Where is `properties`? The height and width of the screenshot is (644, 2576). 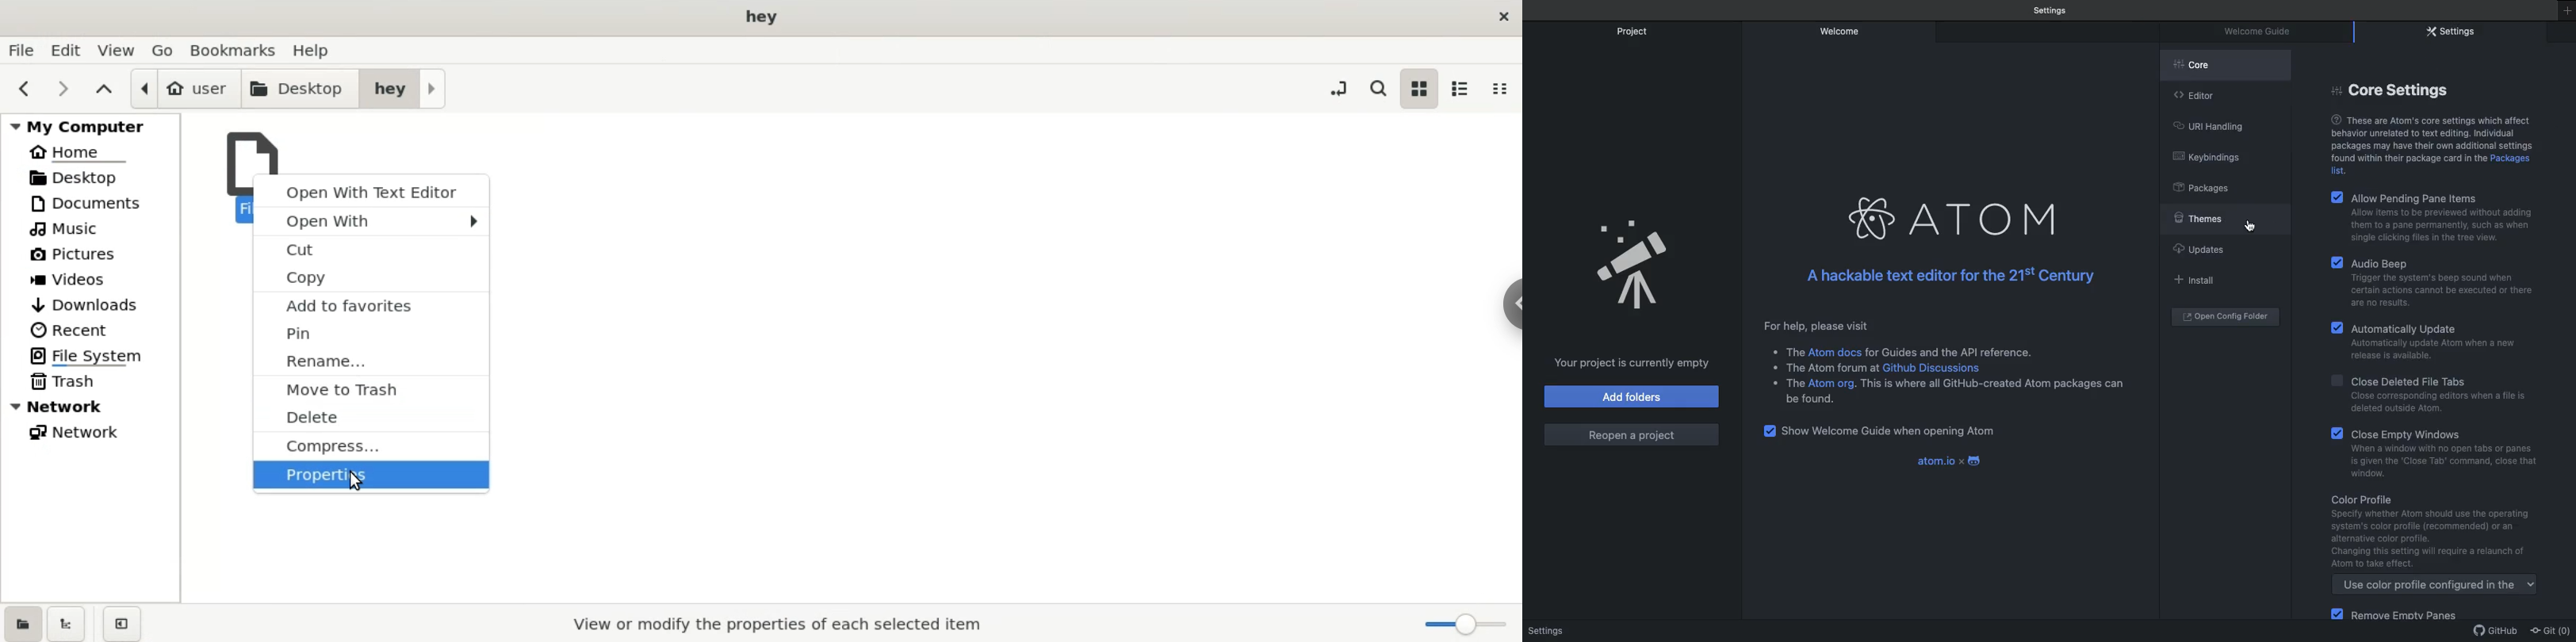 properties is located at coordinates (372, 477).